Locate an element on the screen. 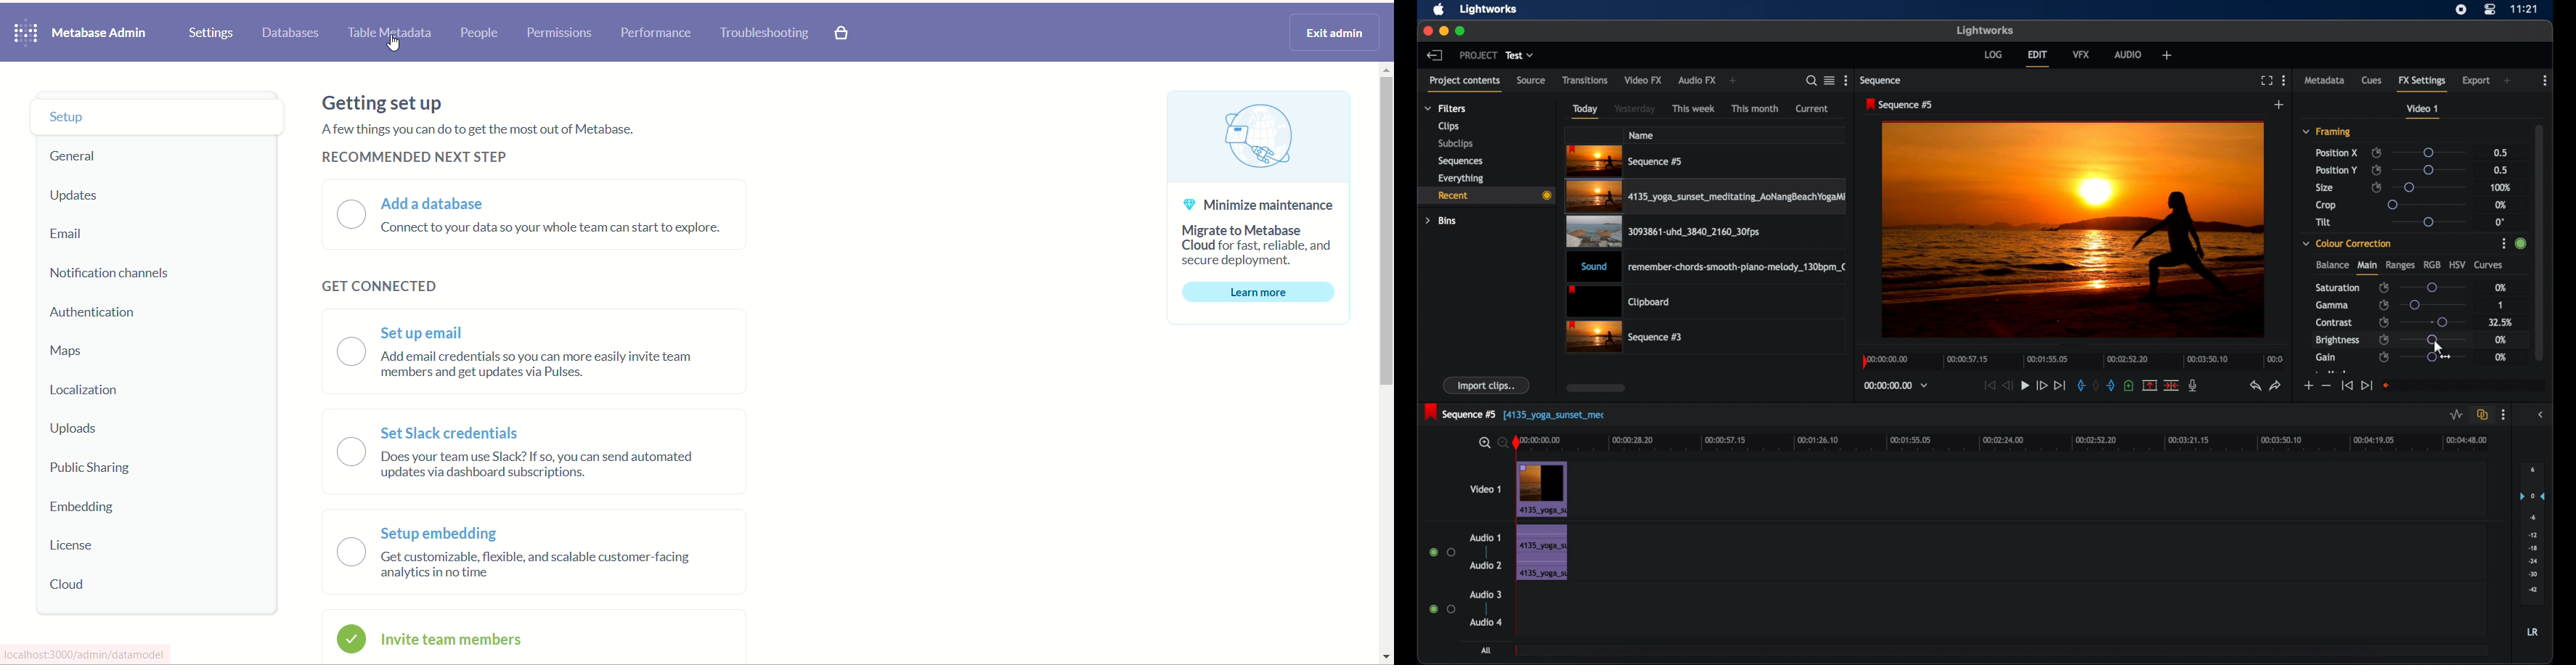 The image size is (2576, 672). edit is located at coordinates (2038, 58).